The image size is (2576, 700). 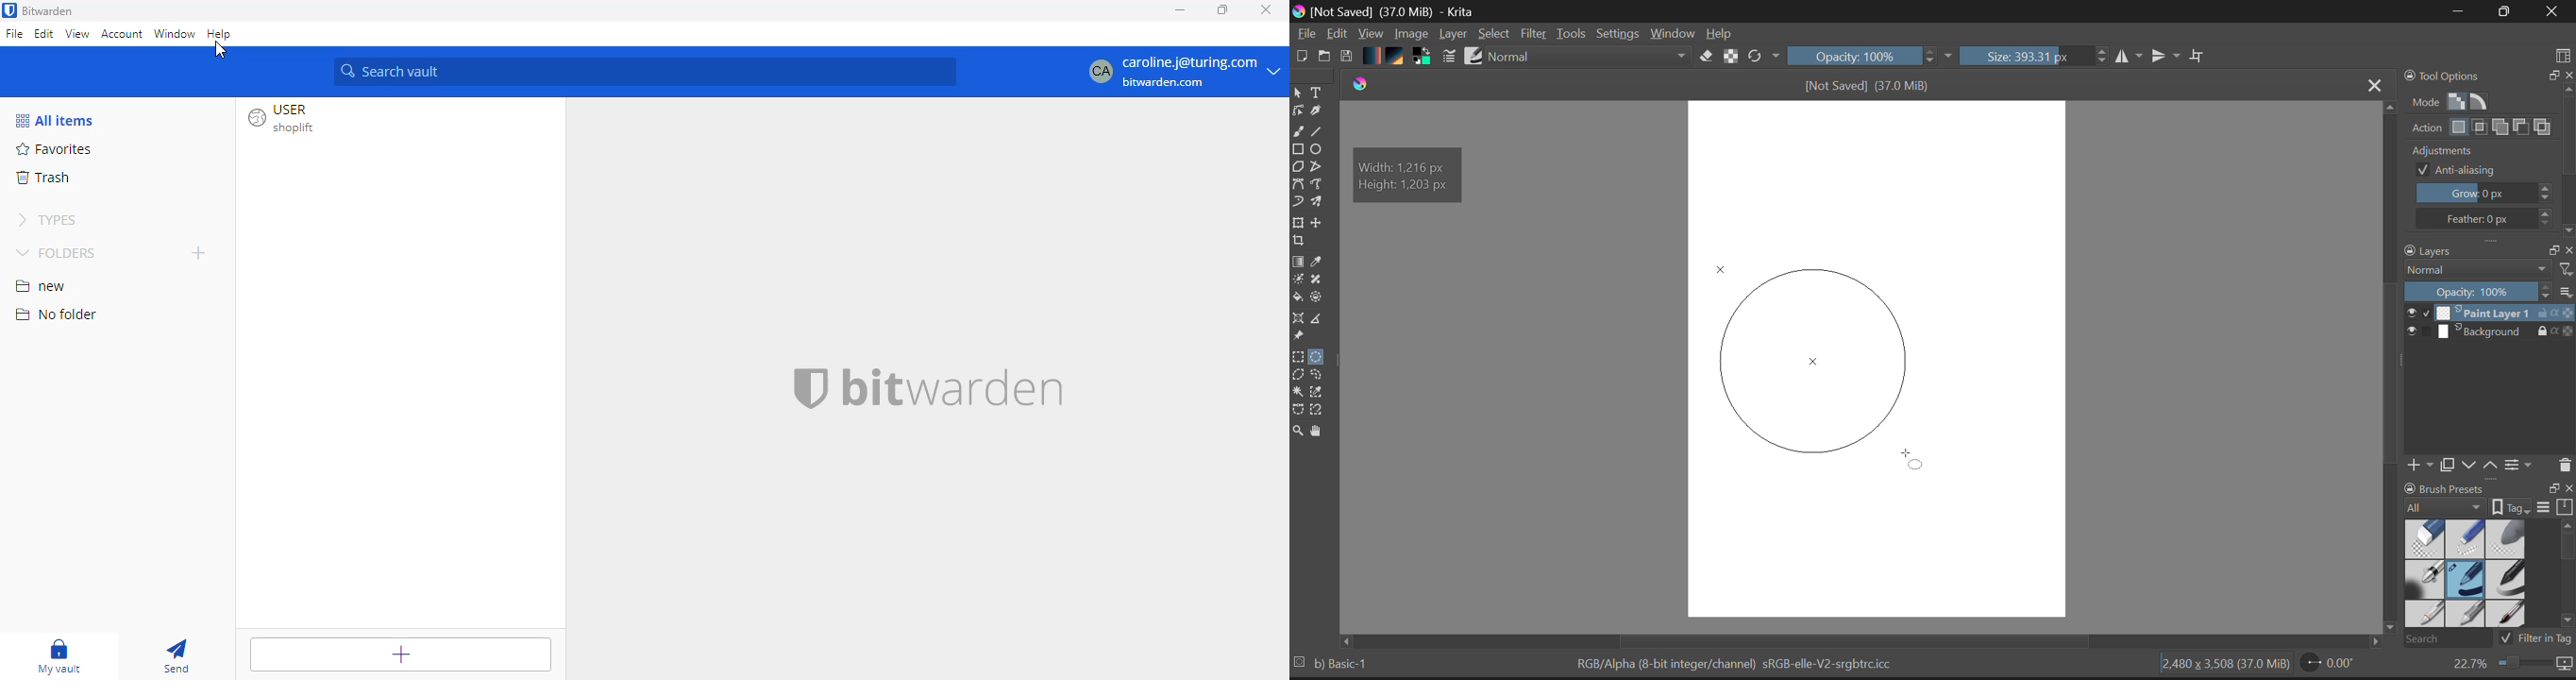 I want to click on Scroll Bar, so click(x=2388, y=374).